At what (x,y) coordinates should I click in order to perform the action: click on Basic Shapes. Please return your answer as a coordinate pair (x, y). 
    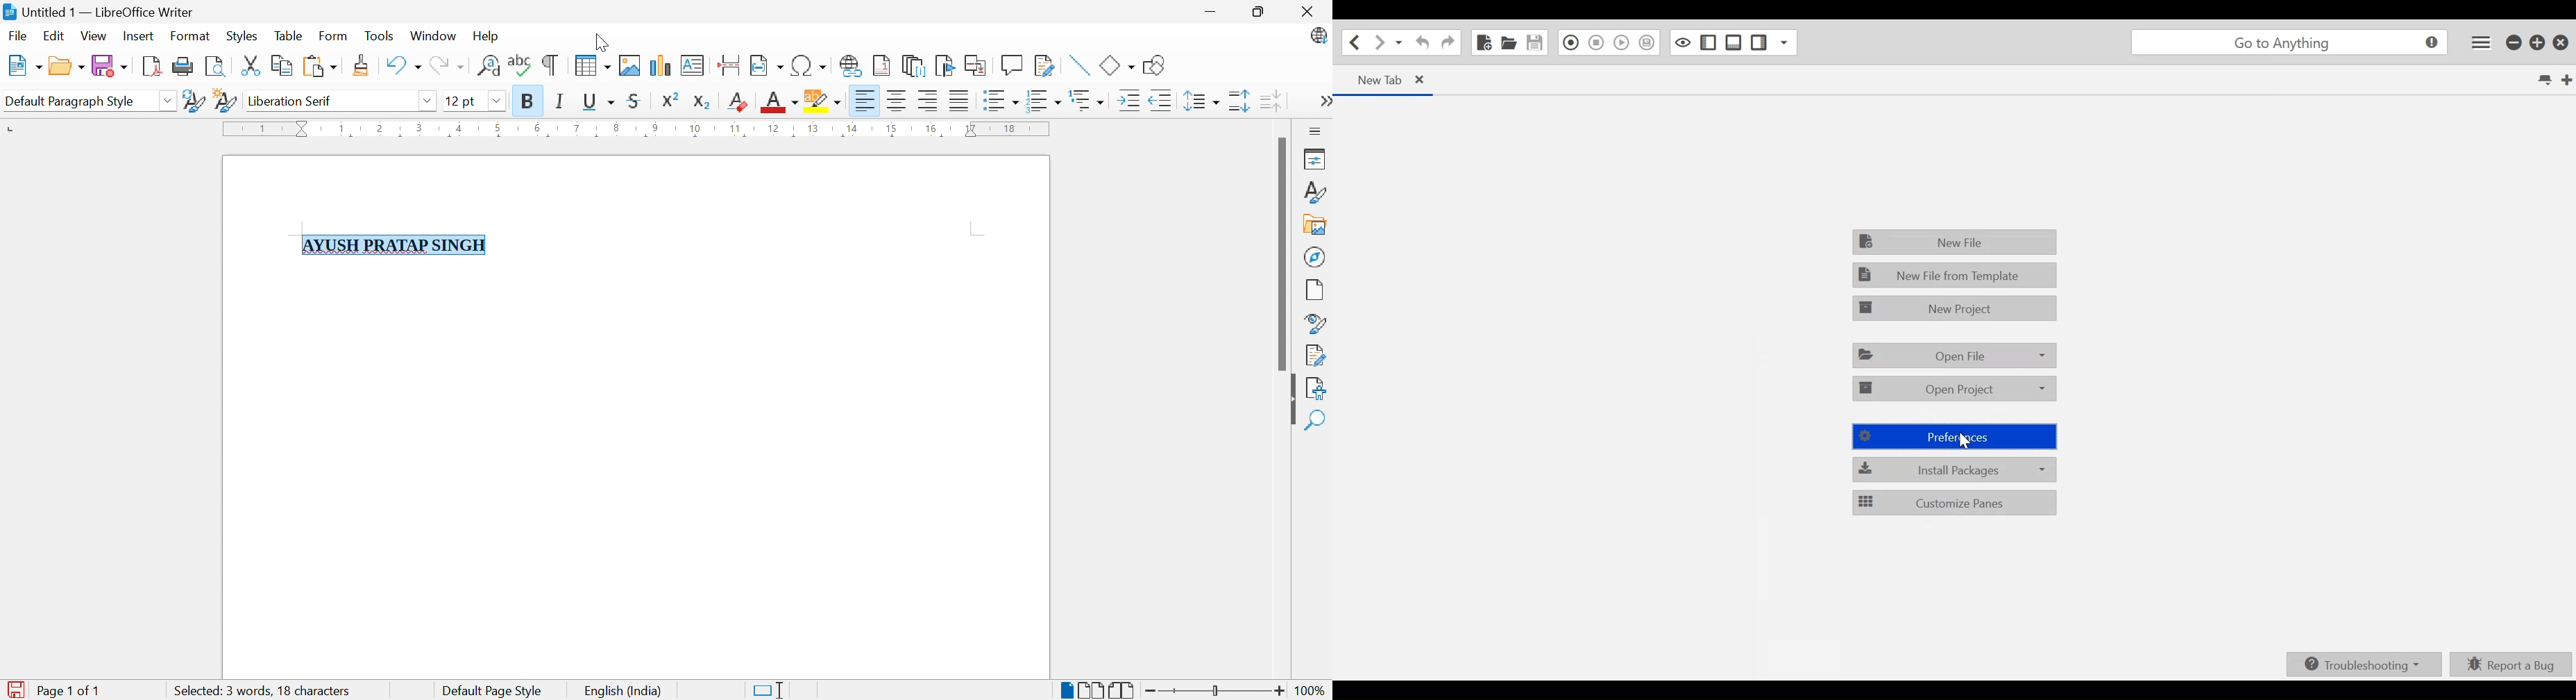
    Looking at the image, I should click on (1117, 64).